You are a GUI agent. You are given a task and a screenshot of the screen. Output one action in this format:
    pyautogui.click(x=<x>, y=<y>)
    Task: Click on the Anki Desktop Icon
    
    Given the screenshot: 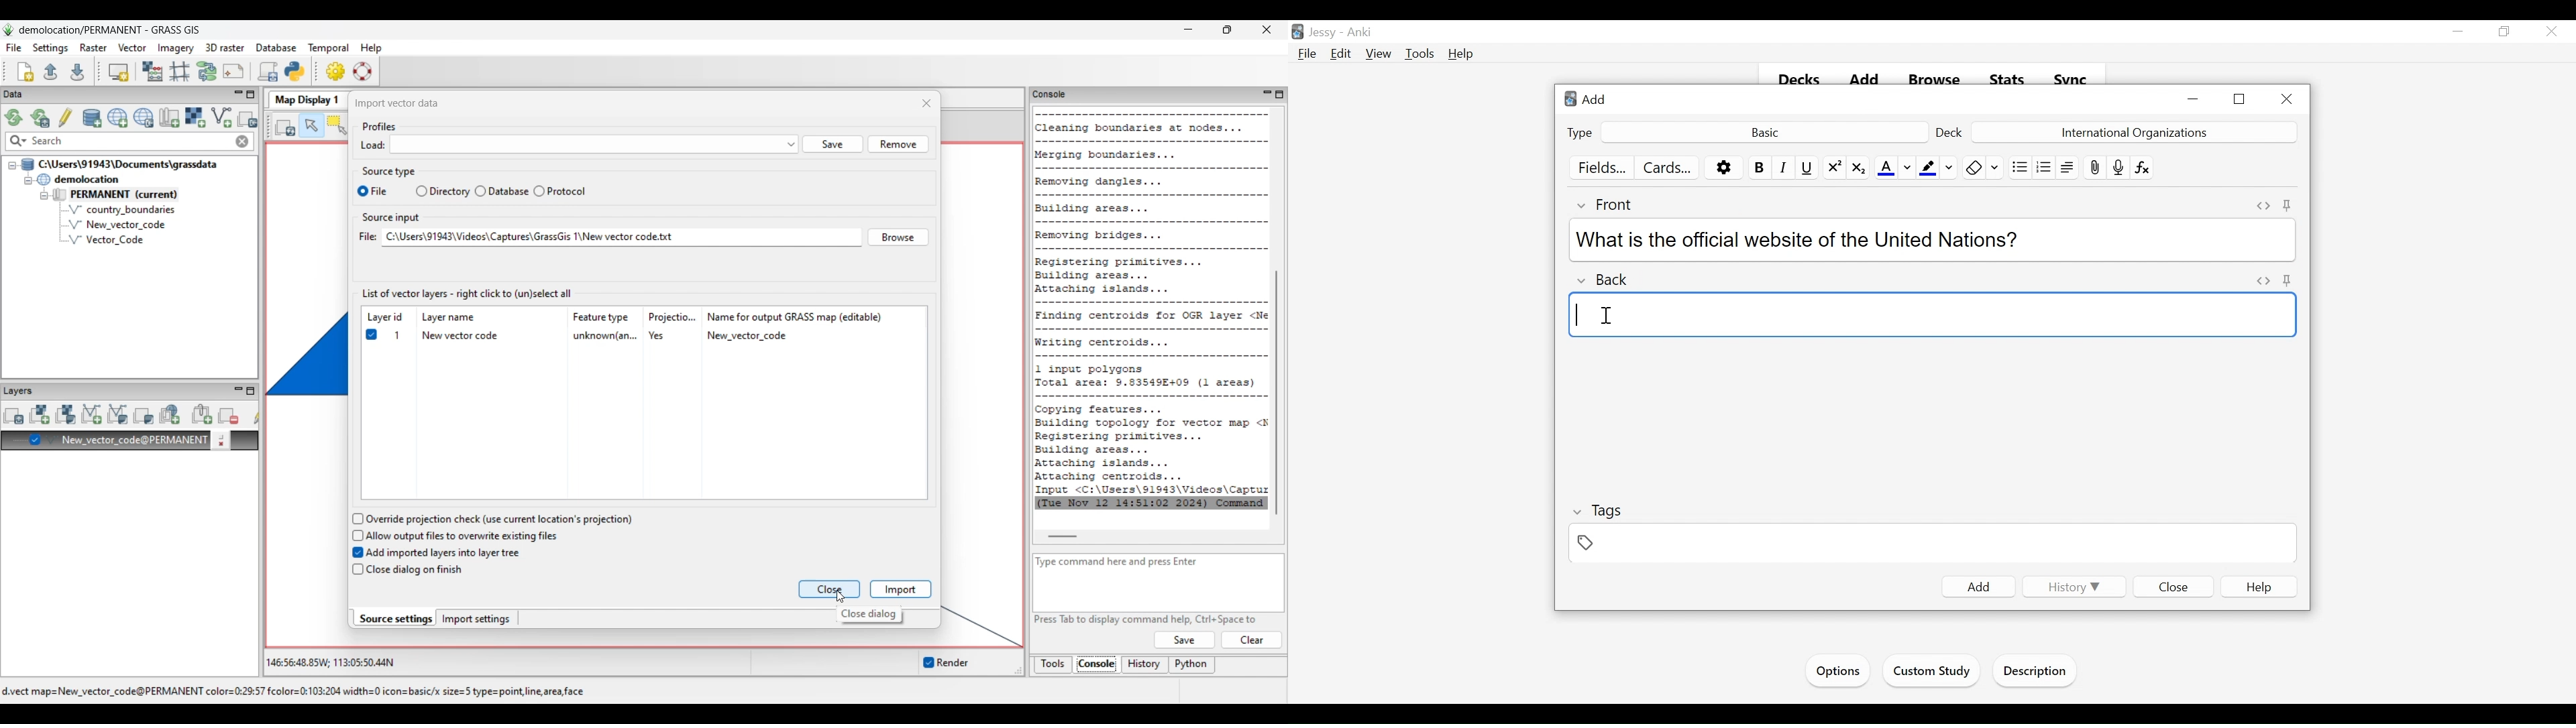 What is the action you would take?
    pyautogui.click(x=1569, y=99)
    